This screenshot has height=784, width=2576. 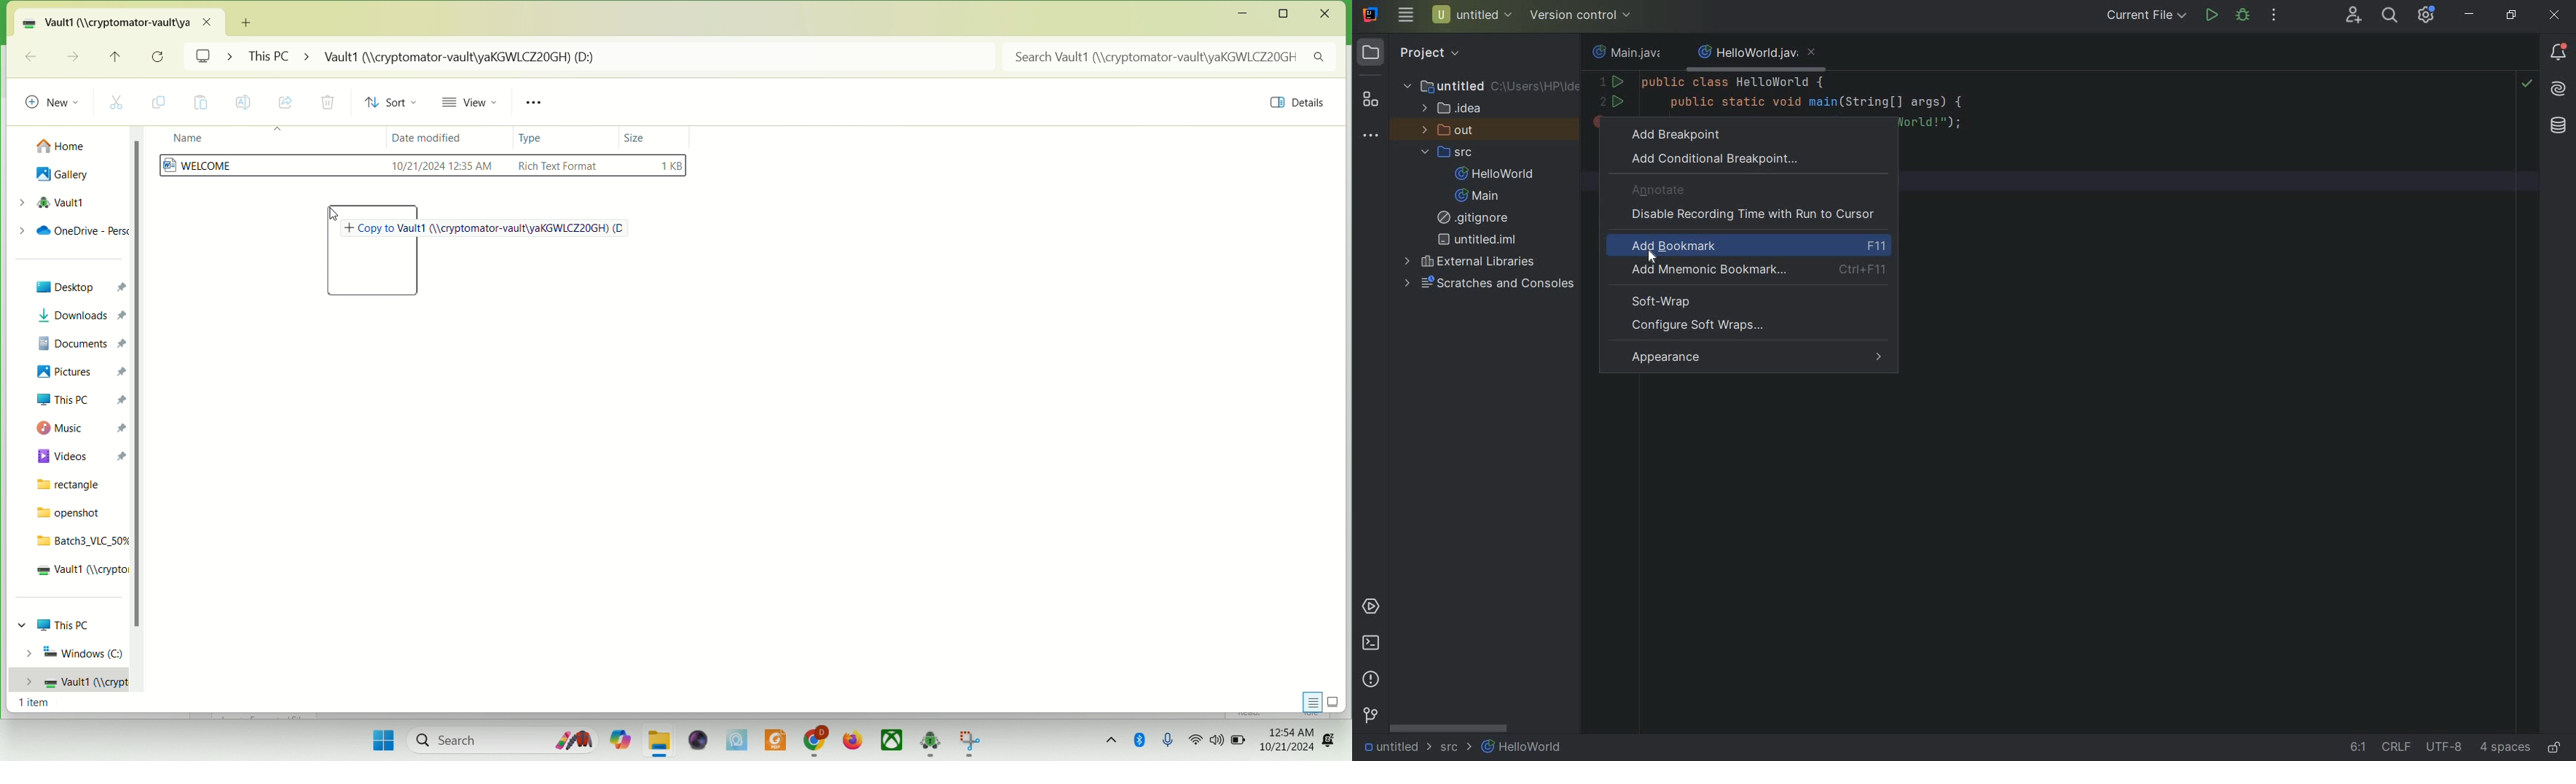 I want to click on rectangle, so click(x=65, y=483).